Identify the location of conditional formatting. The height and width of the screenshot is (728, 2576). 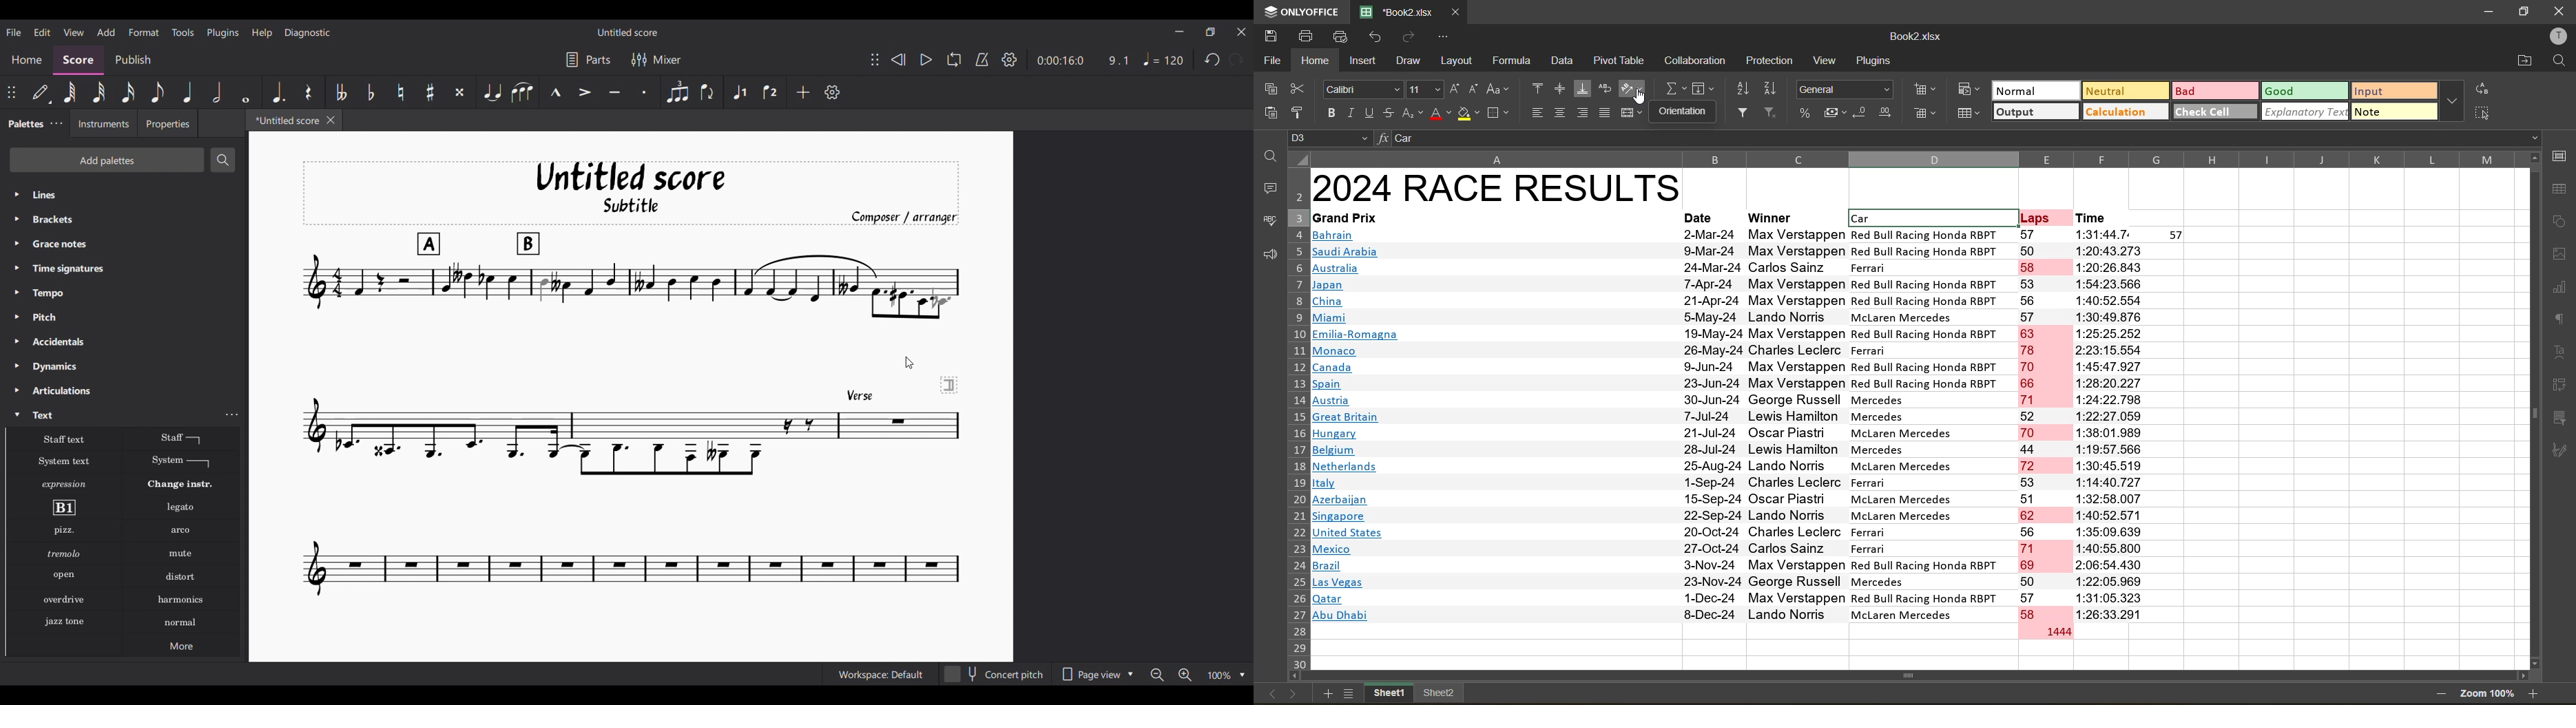
(1969, 87).